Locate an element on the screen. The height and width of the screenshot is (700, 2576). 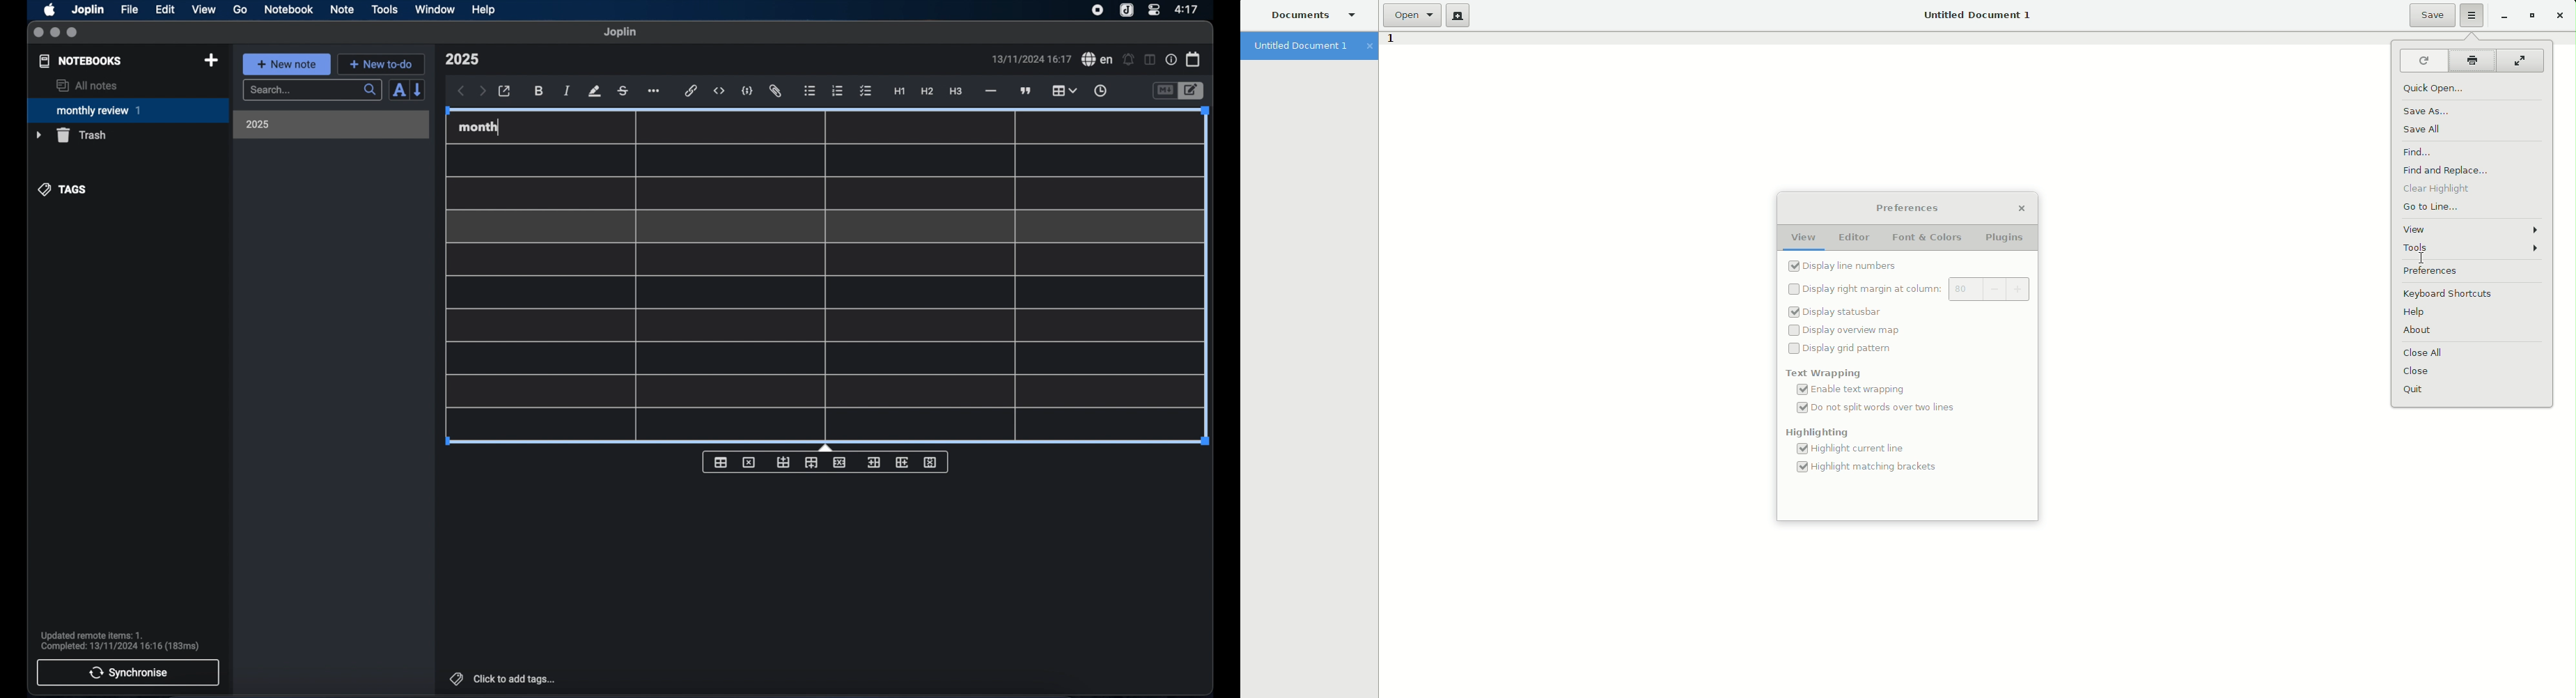
open in external editor is located at coordinates (505, 92).